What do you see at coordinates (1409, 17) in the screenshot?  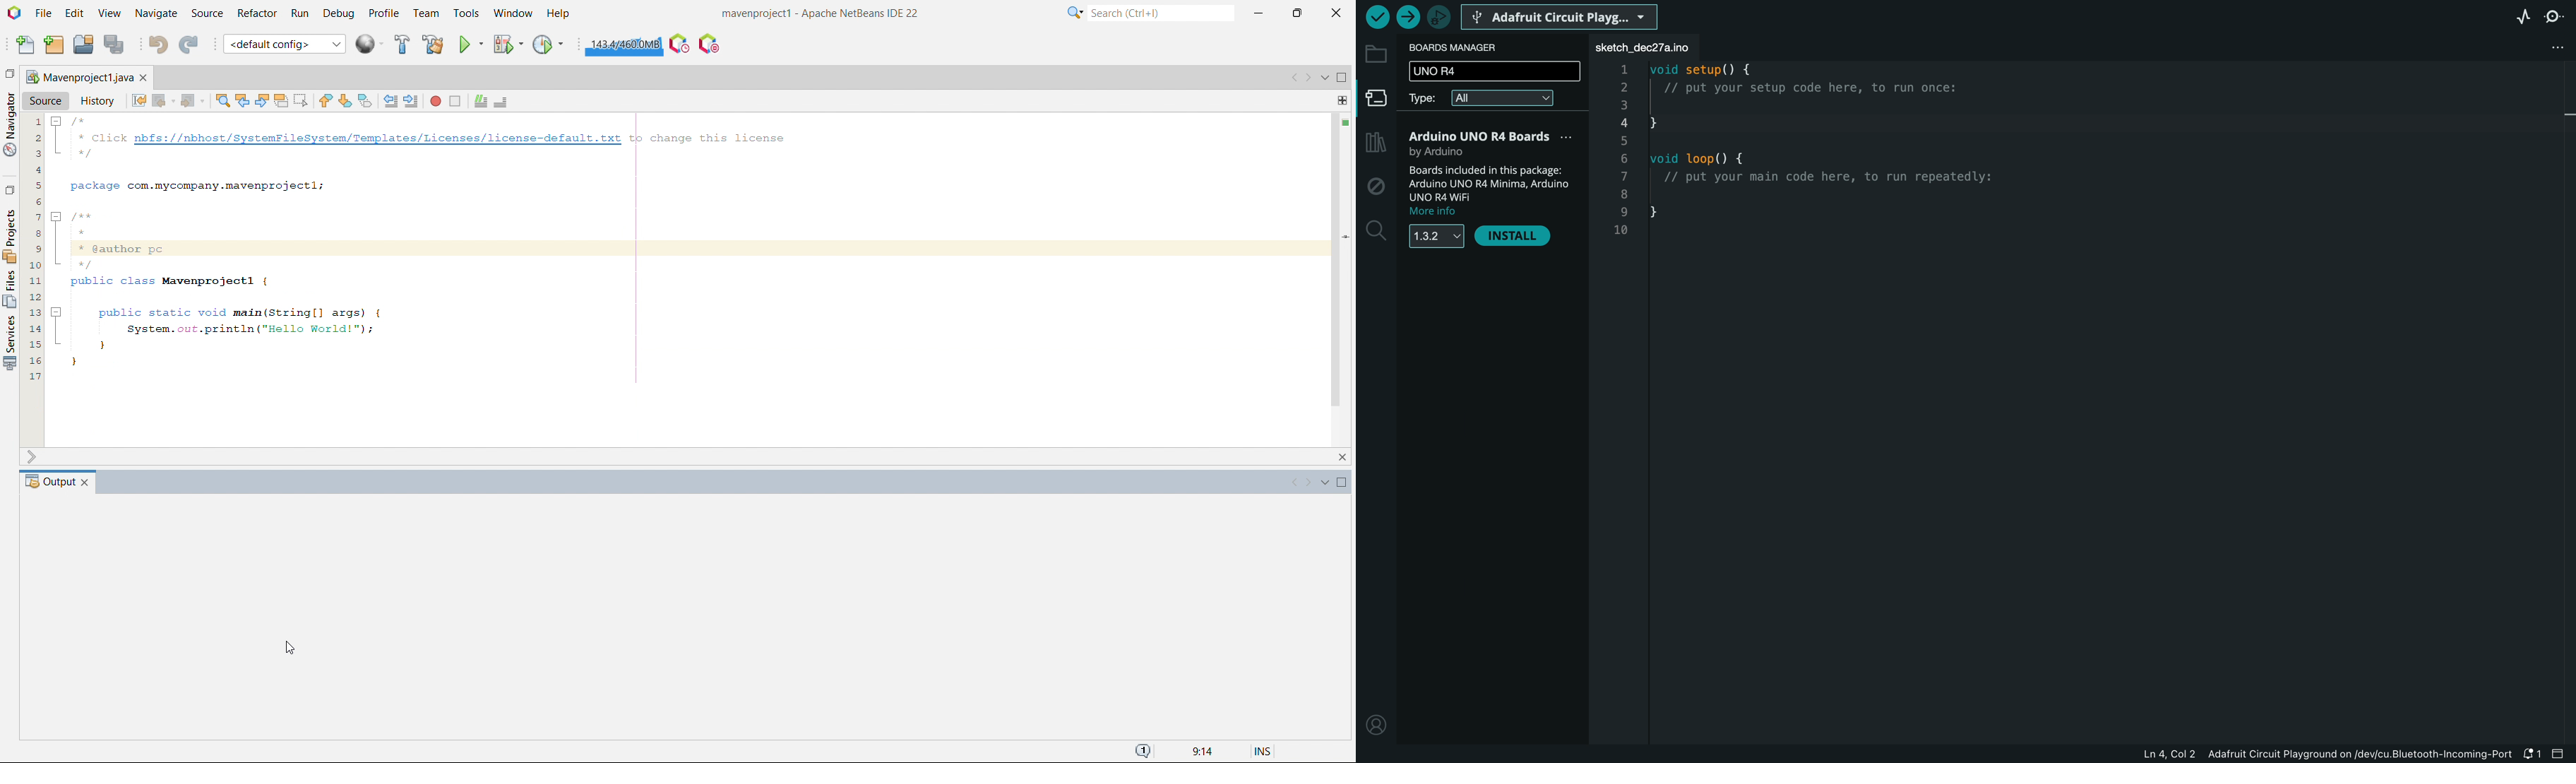 I see `upload` at bounding box center [1409, 17].